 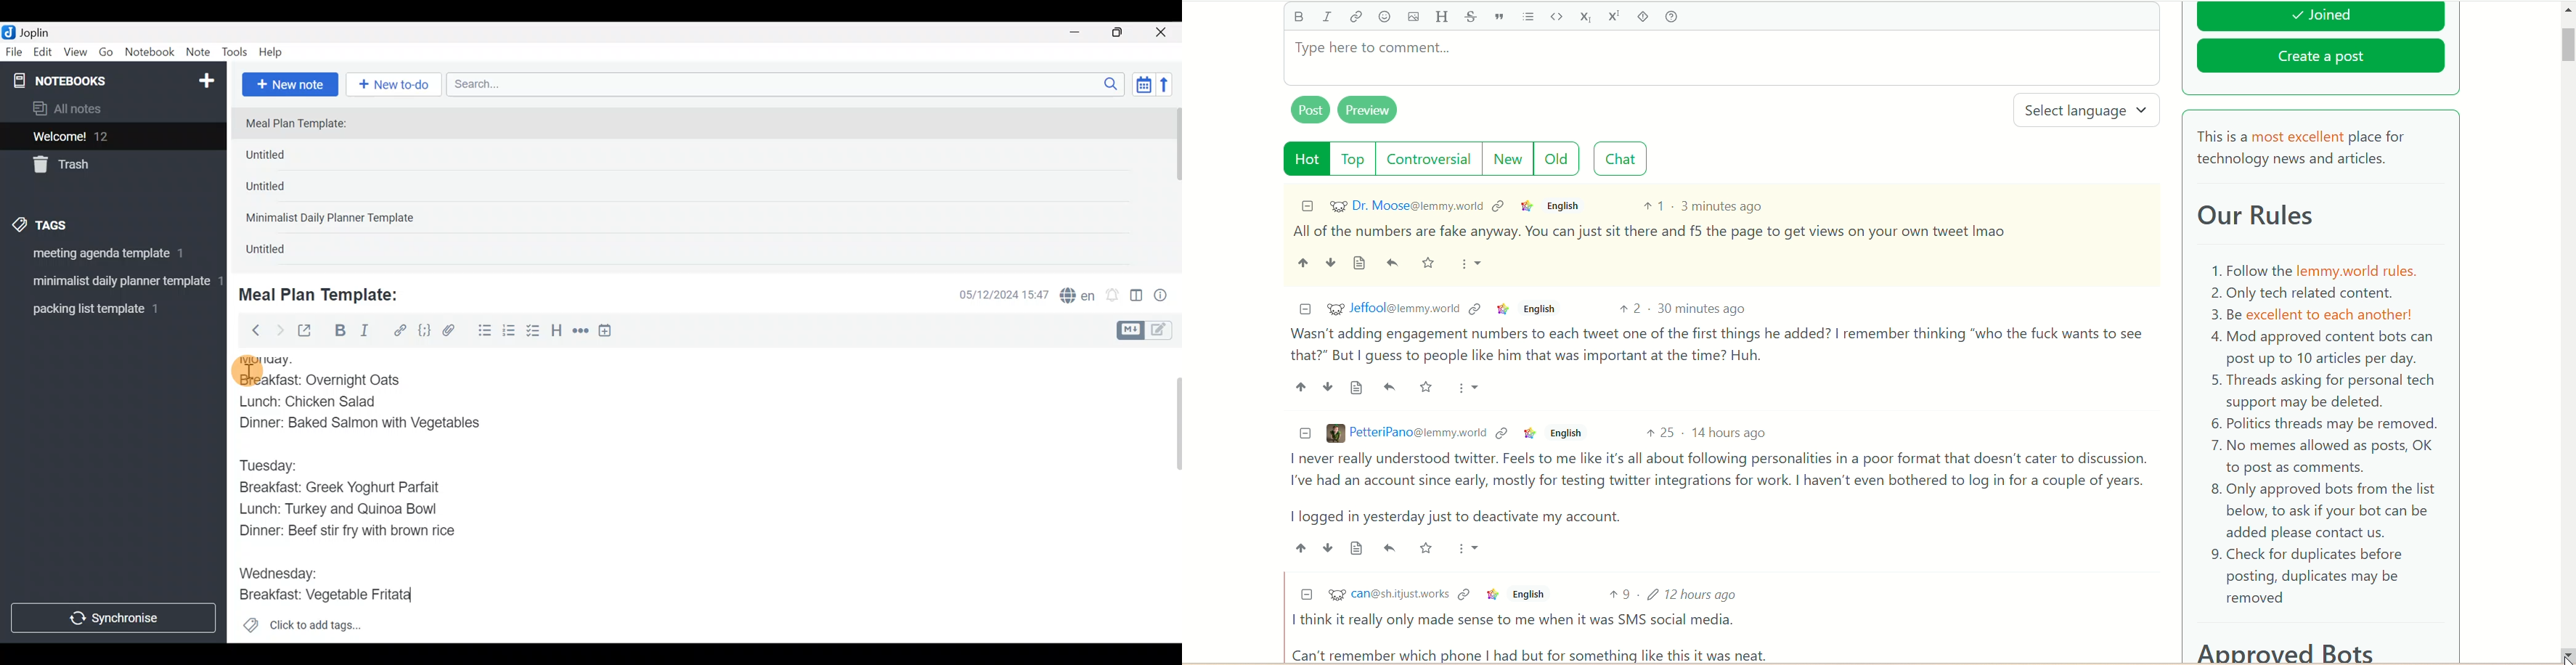 I want to click on All notes, so click(x=110, y=110).